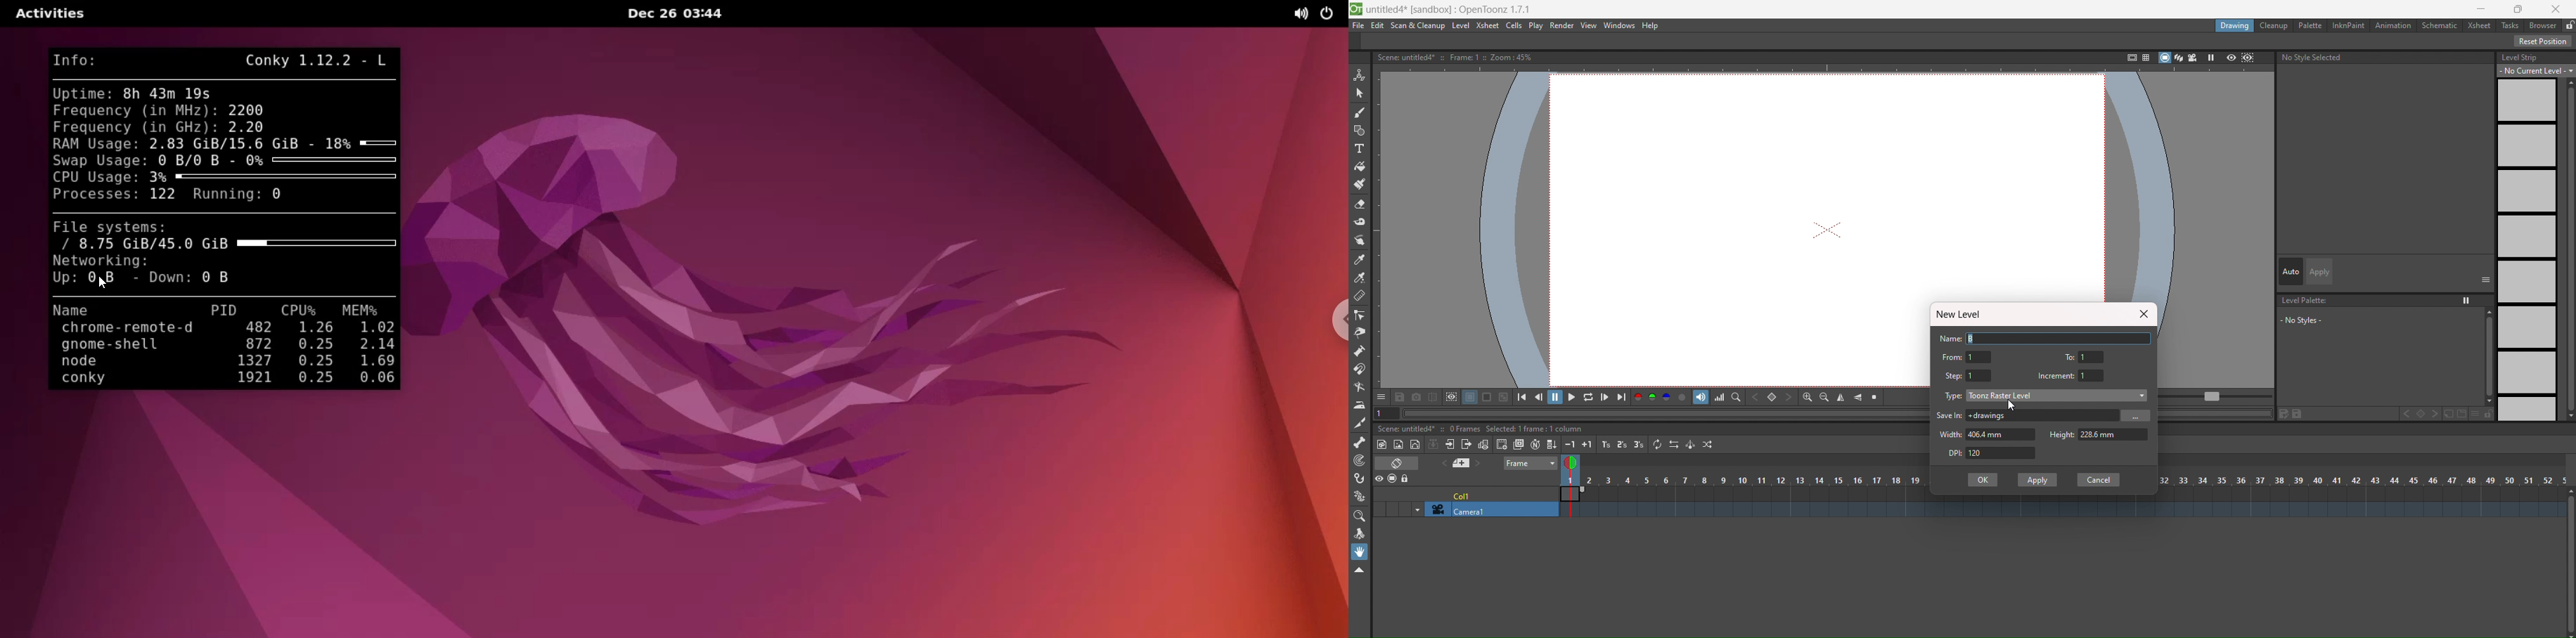 Image resolution: width=2576 pixels, height=644 pixels. What do you see at coordinates (1504, 396) in the screenshot?
I see `tool` at bounding box center [1504, 396].